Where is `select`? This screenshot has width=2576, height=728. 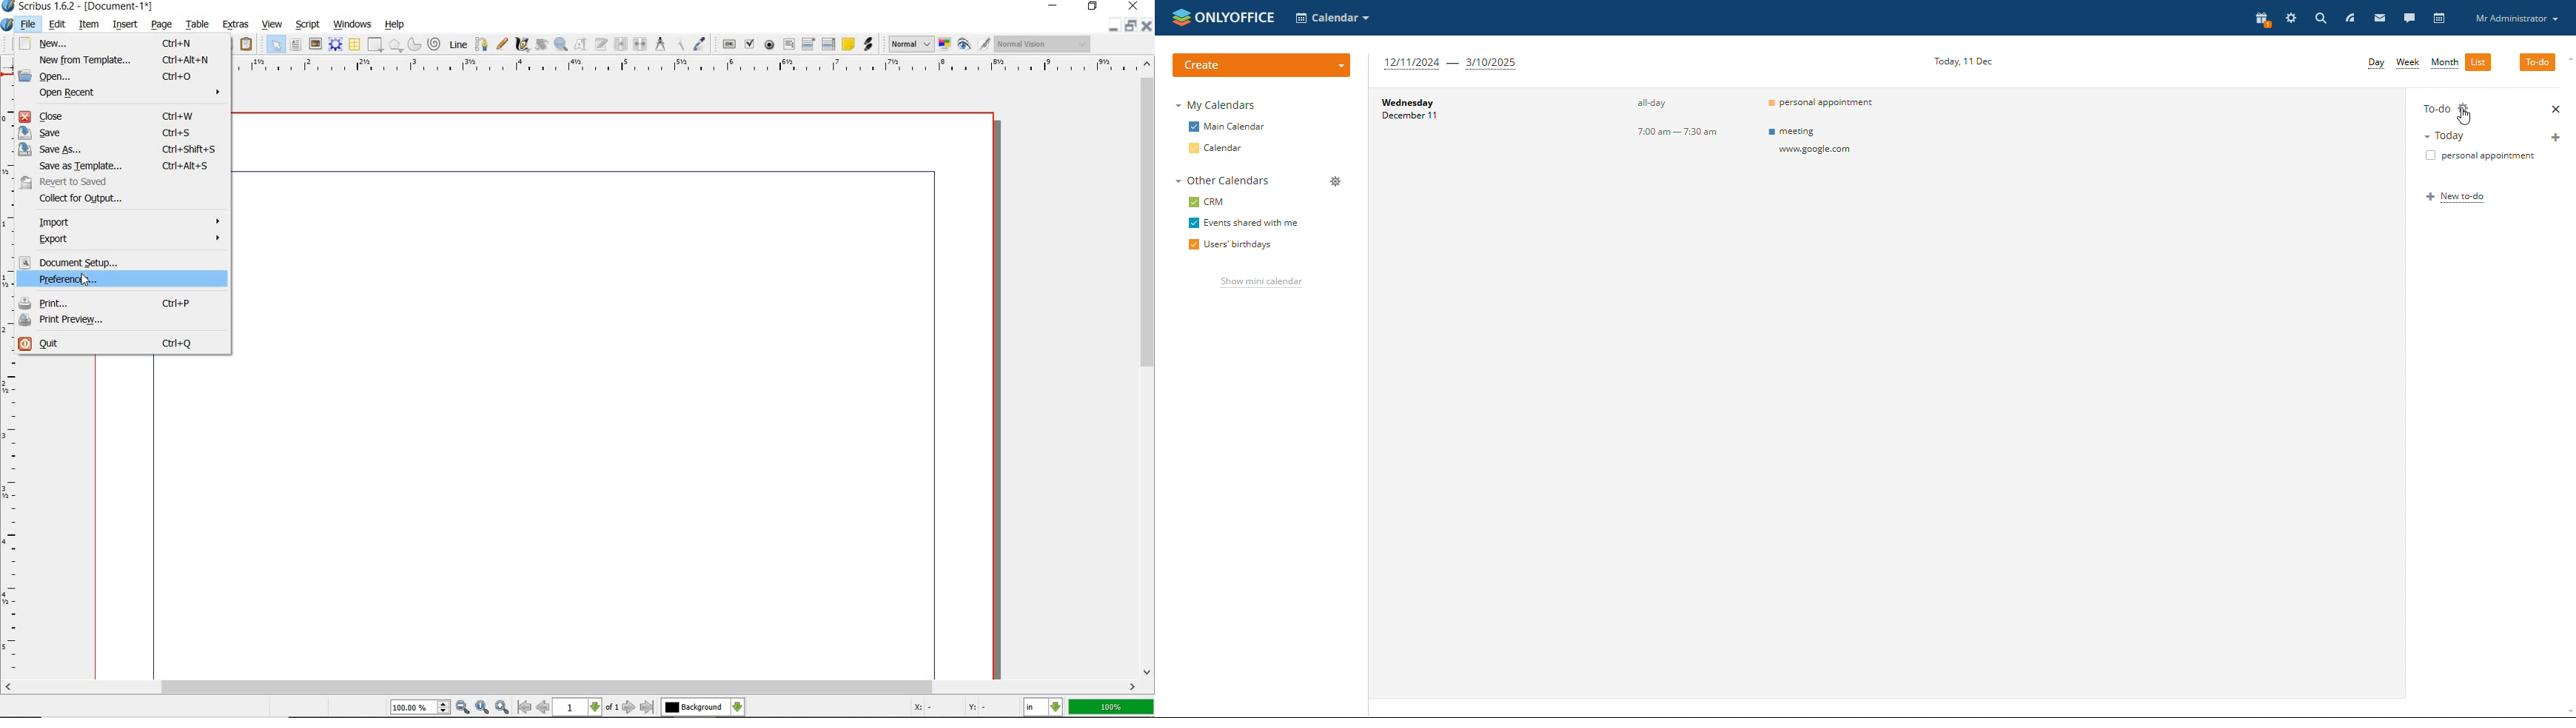 select is located at coordinates (276, 45).